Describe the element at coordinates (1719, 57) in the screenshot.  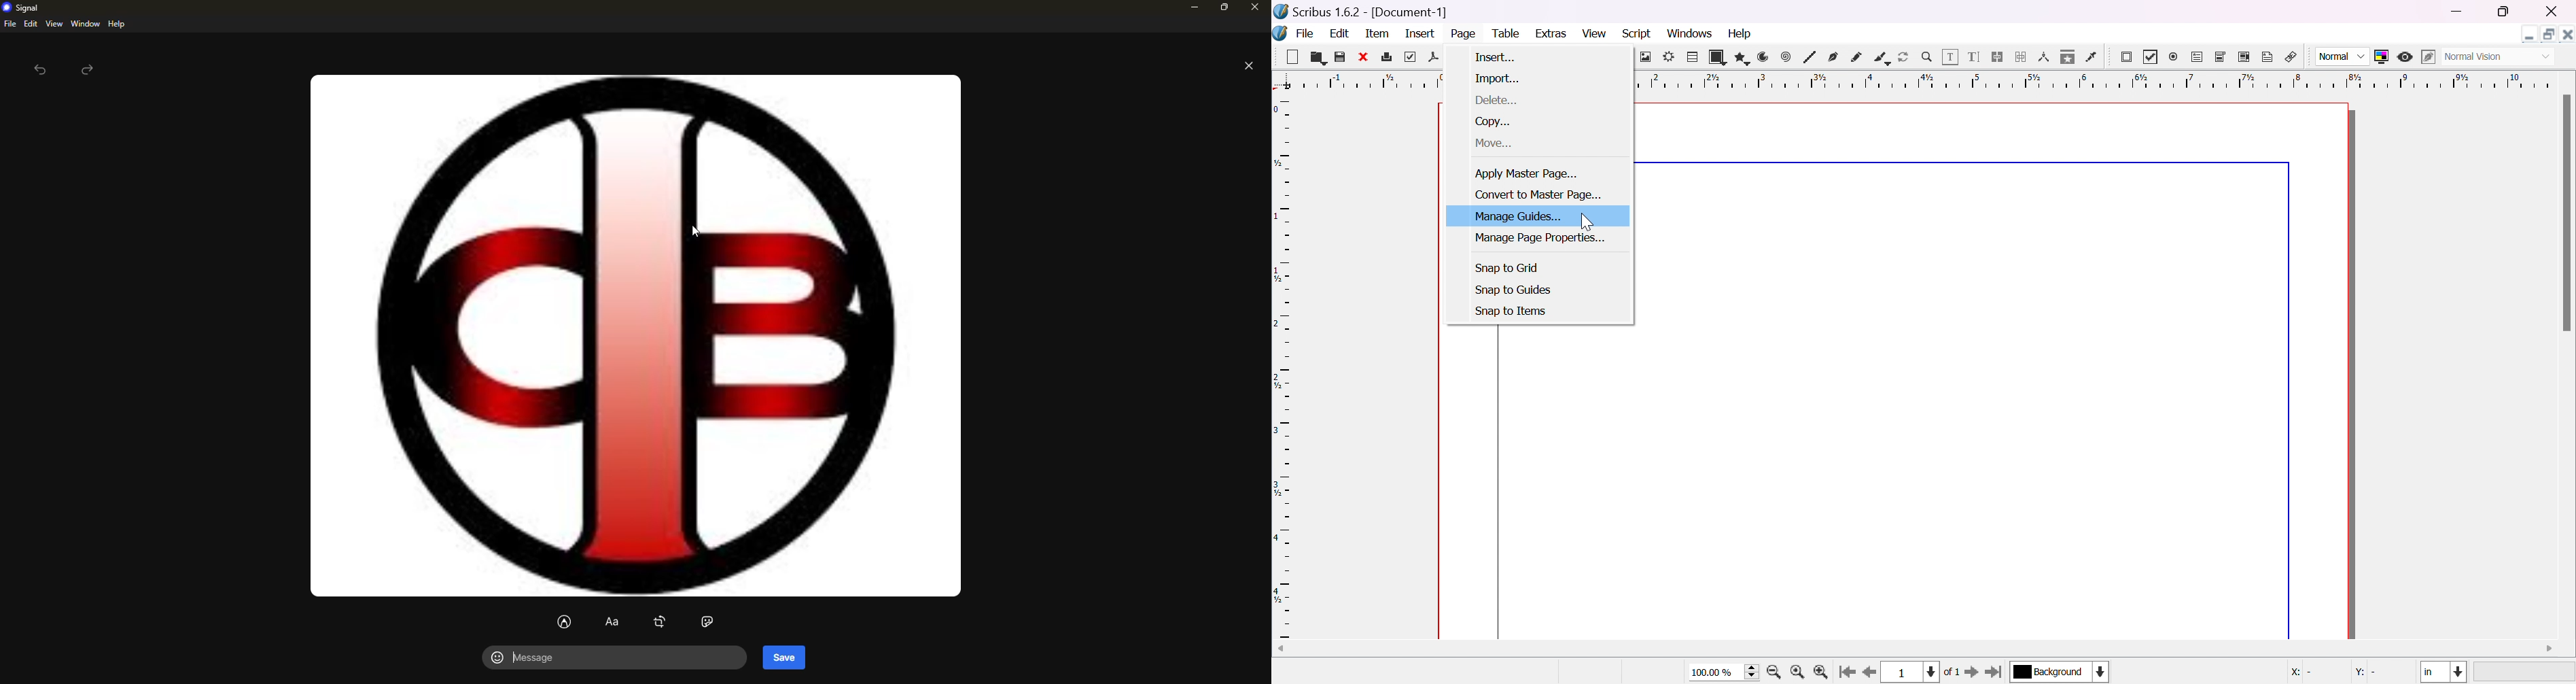
I see `shape` at that location.